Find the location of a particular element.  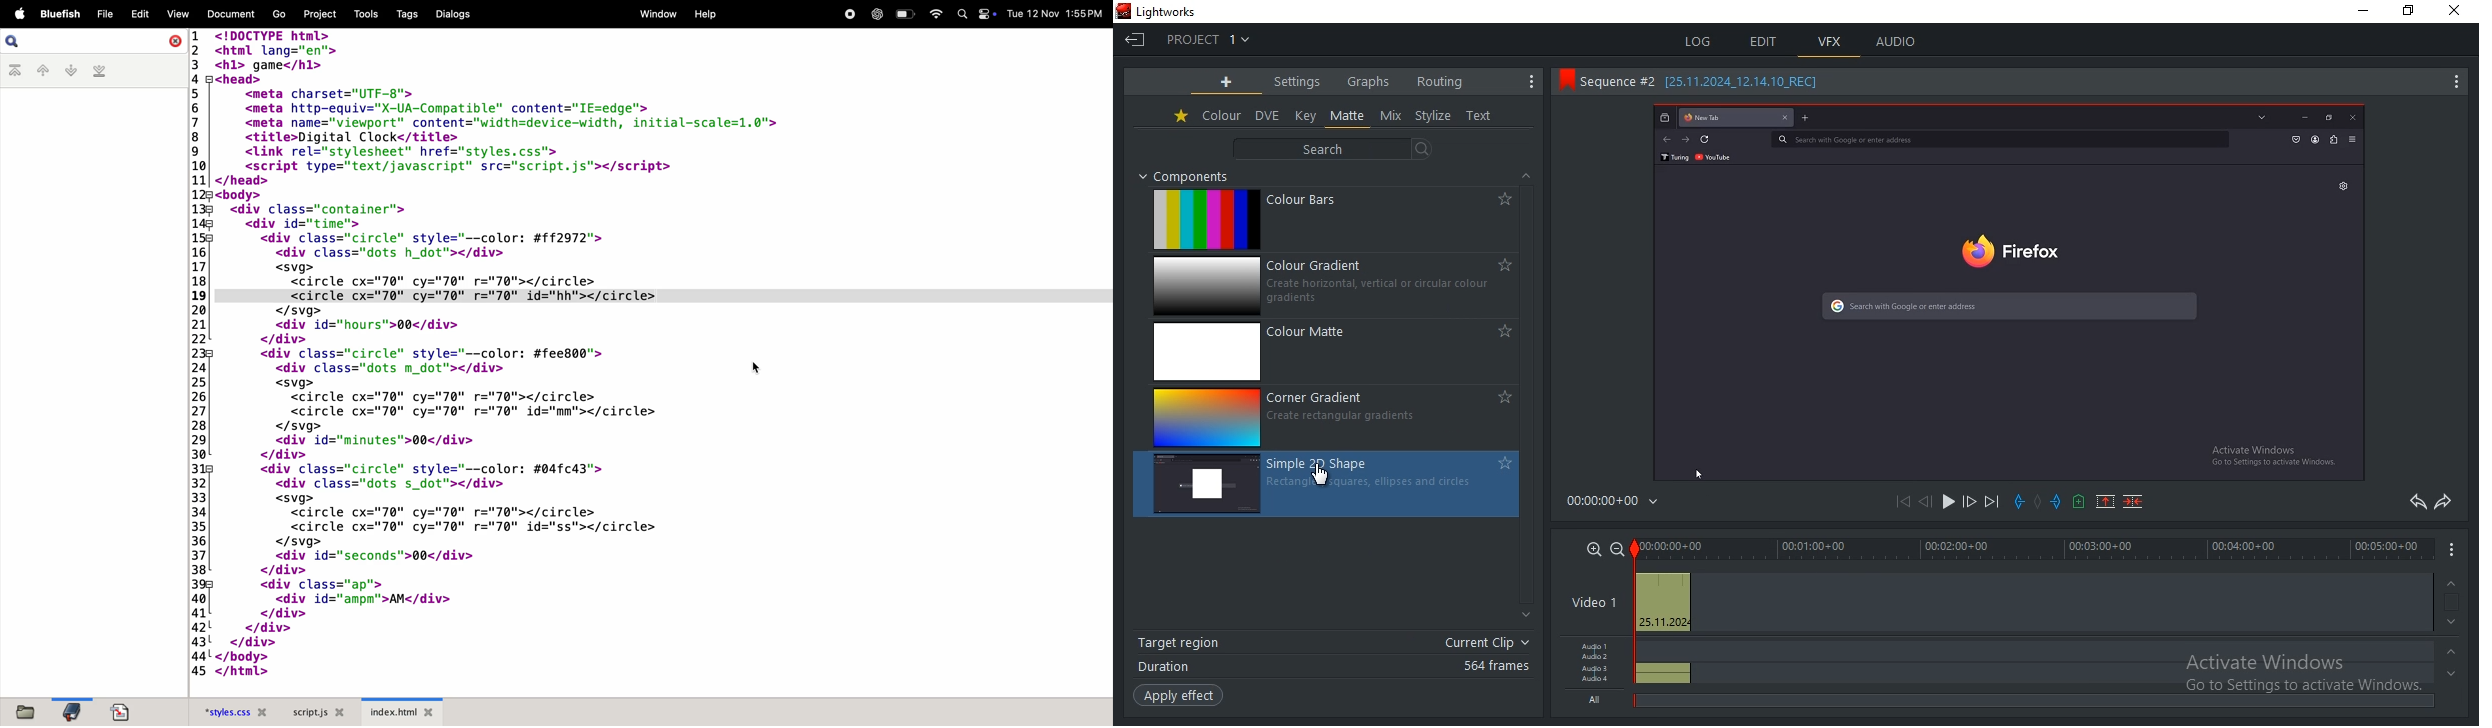

project 1 is located at coordinates (1208, 39).